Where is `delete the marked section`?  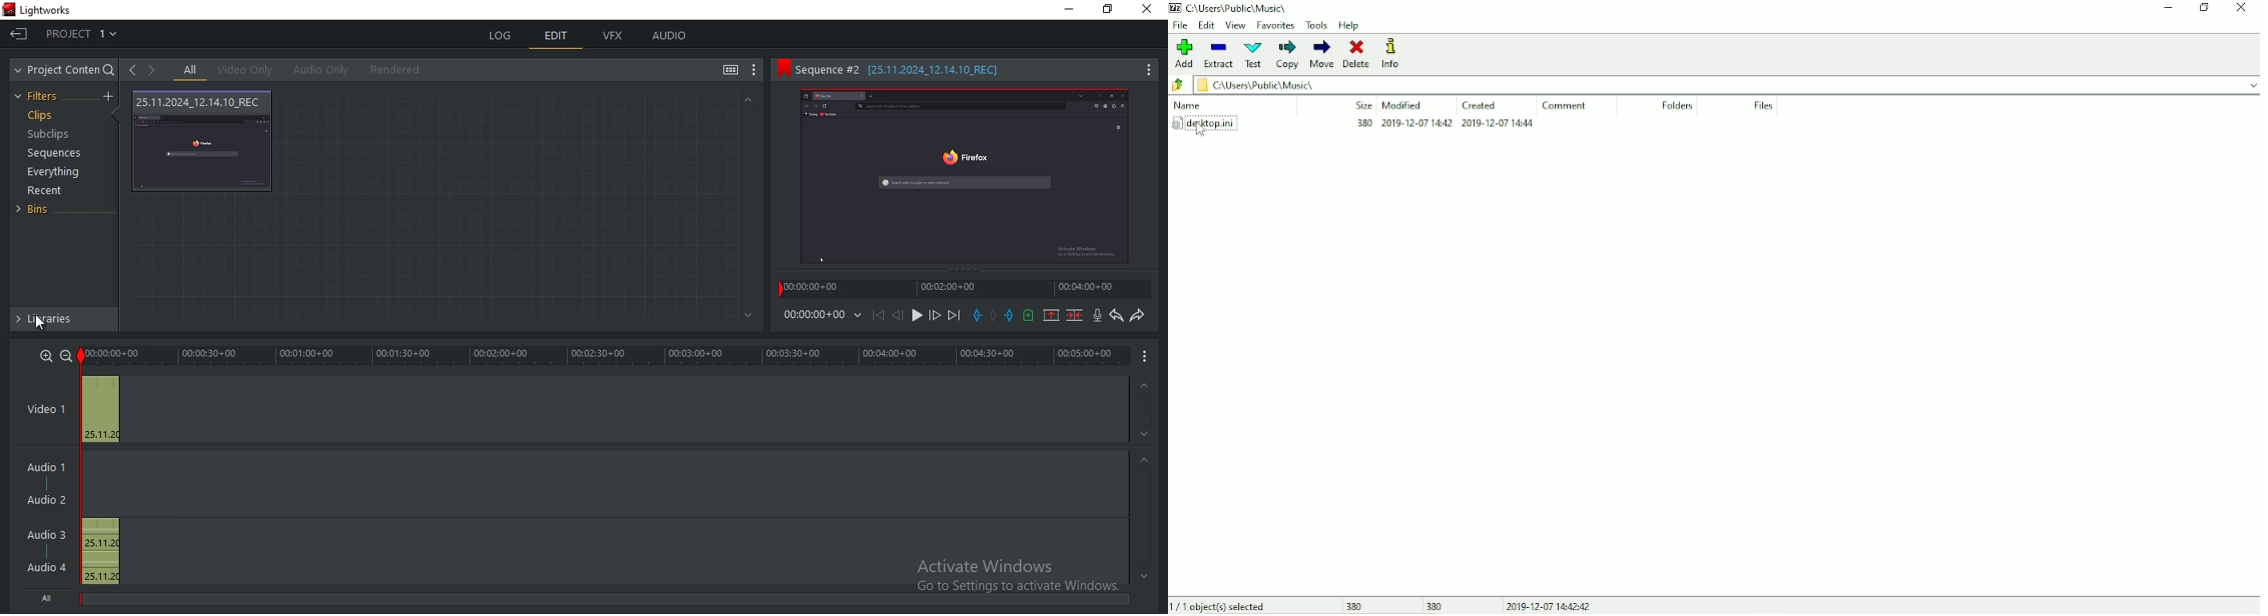 delete the marked section is located at coordinates (1075, 315).